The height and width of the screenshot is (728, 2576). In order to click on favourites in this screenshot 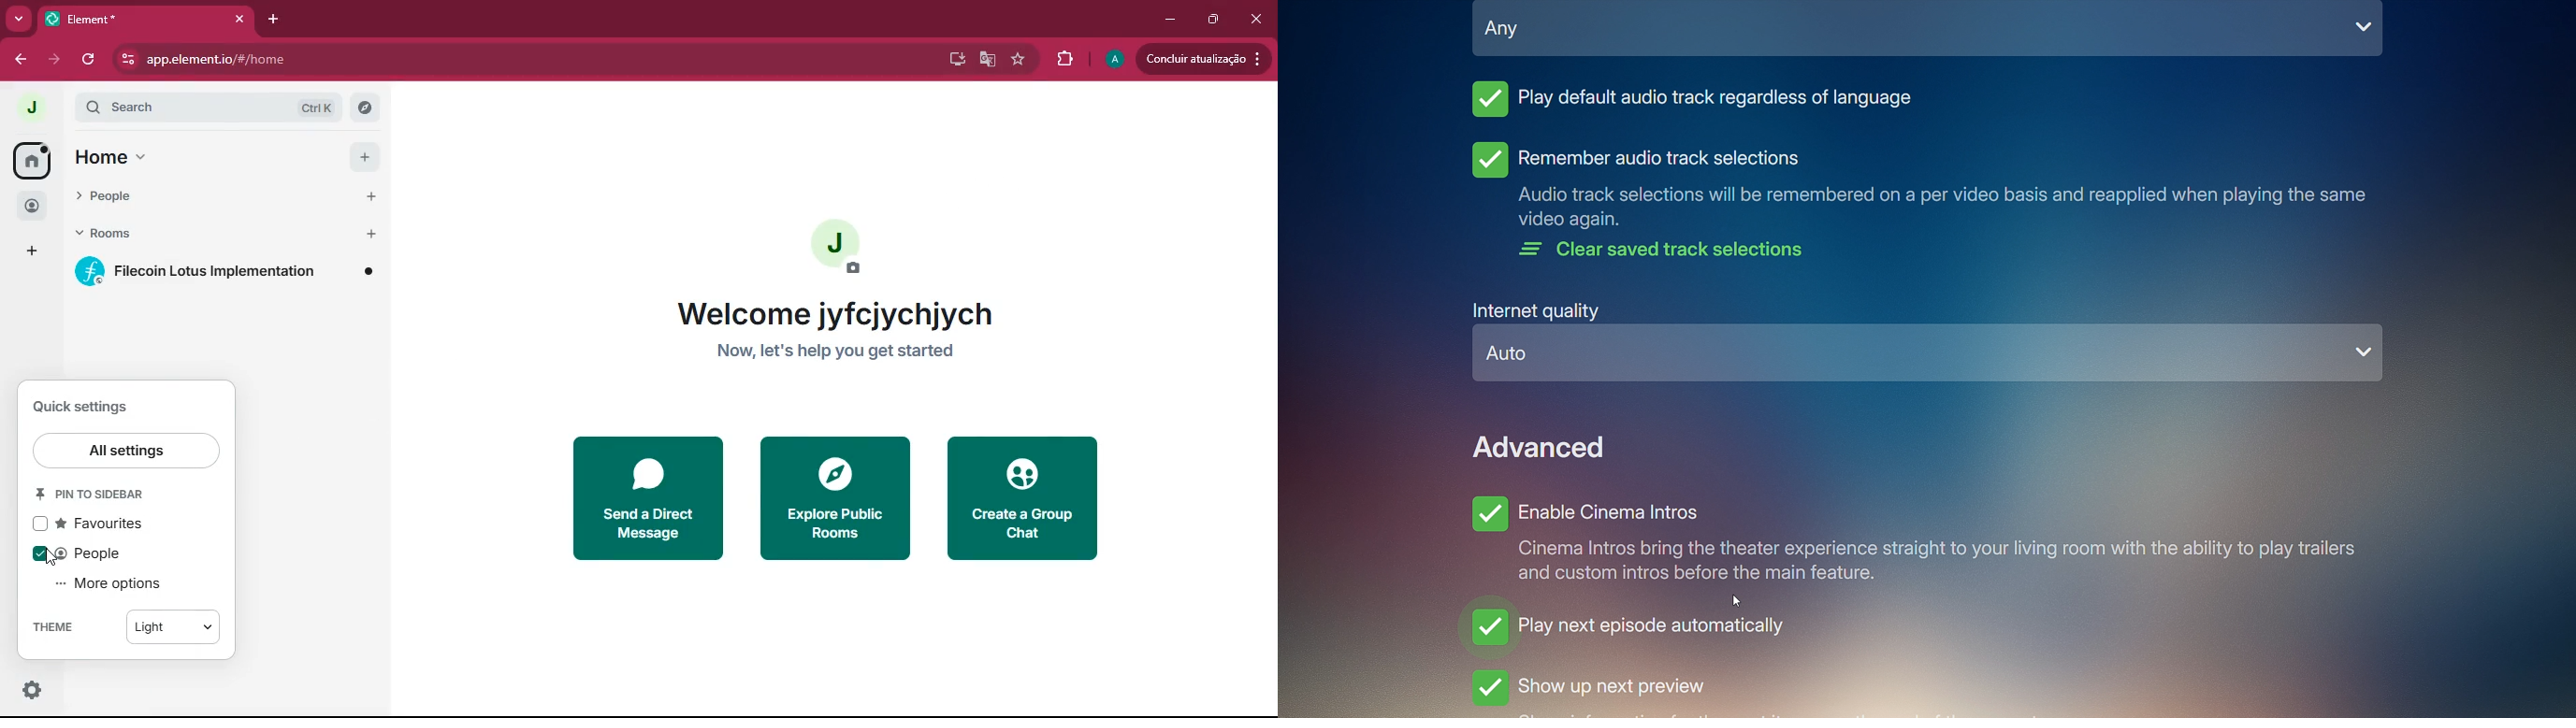, I will do `click(100, 523)`.